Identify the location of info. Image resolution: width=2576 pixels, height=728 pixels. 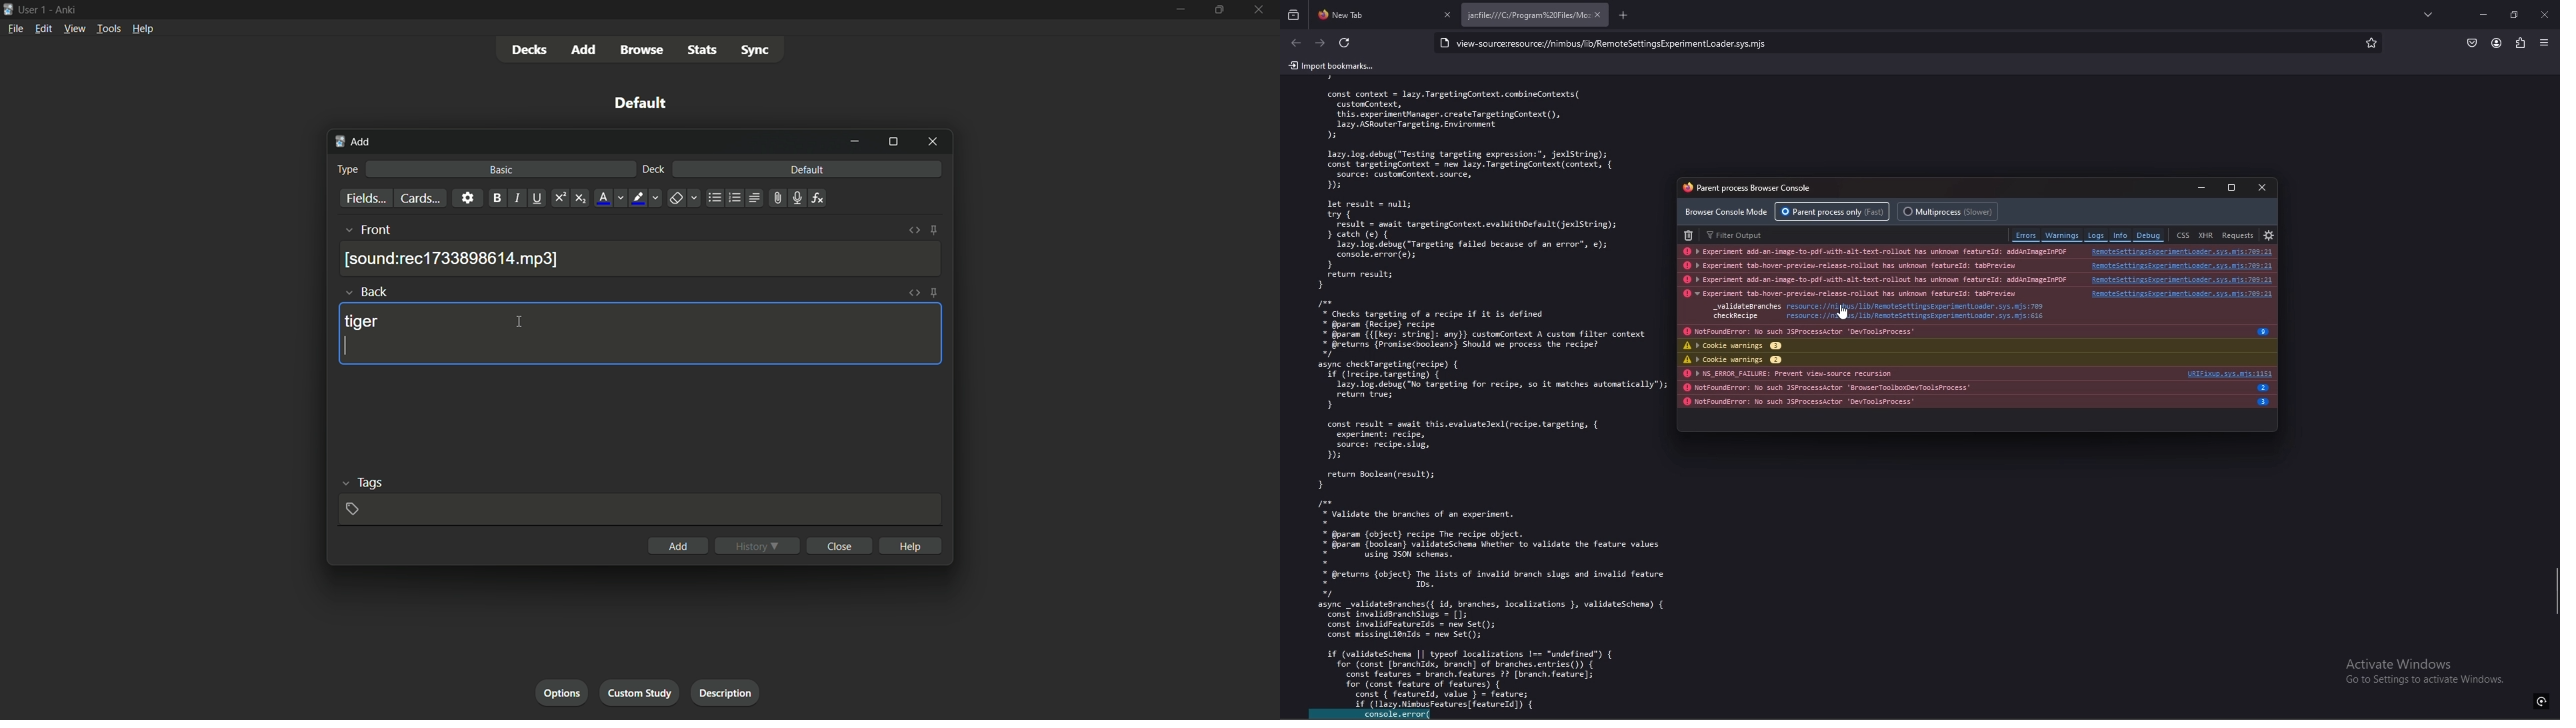
(2262, 331).